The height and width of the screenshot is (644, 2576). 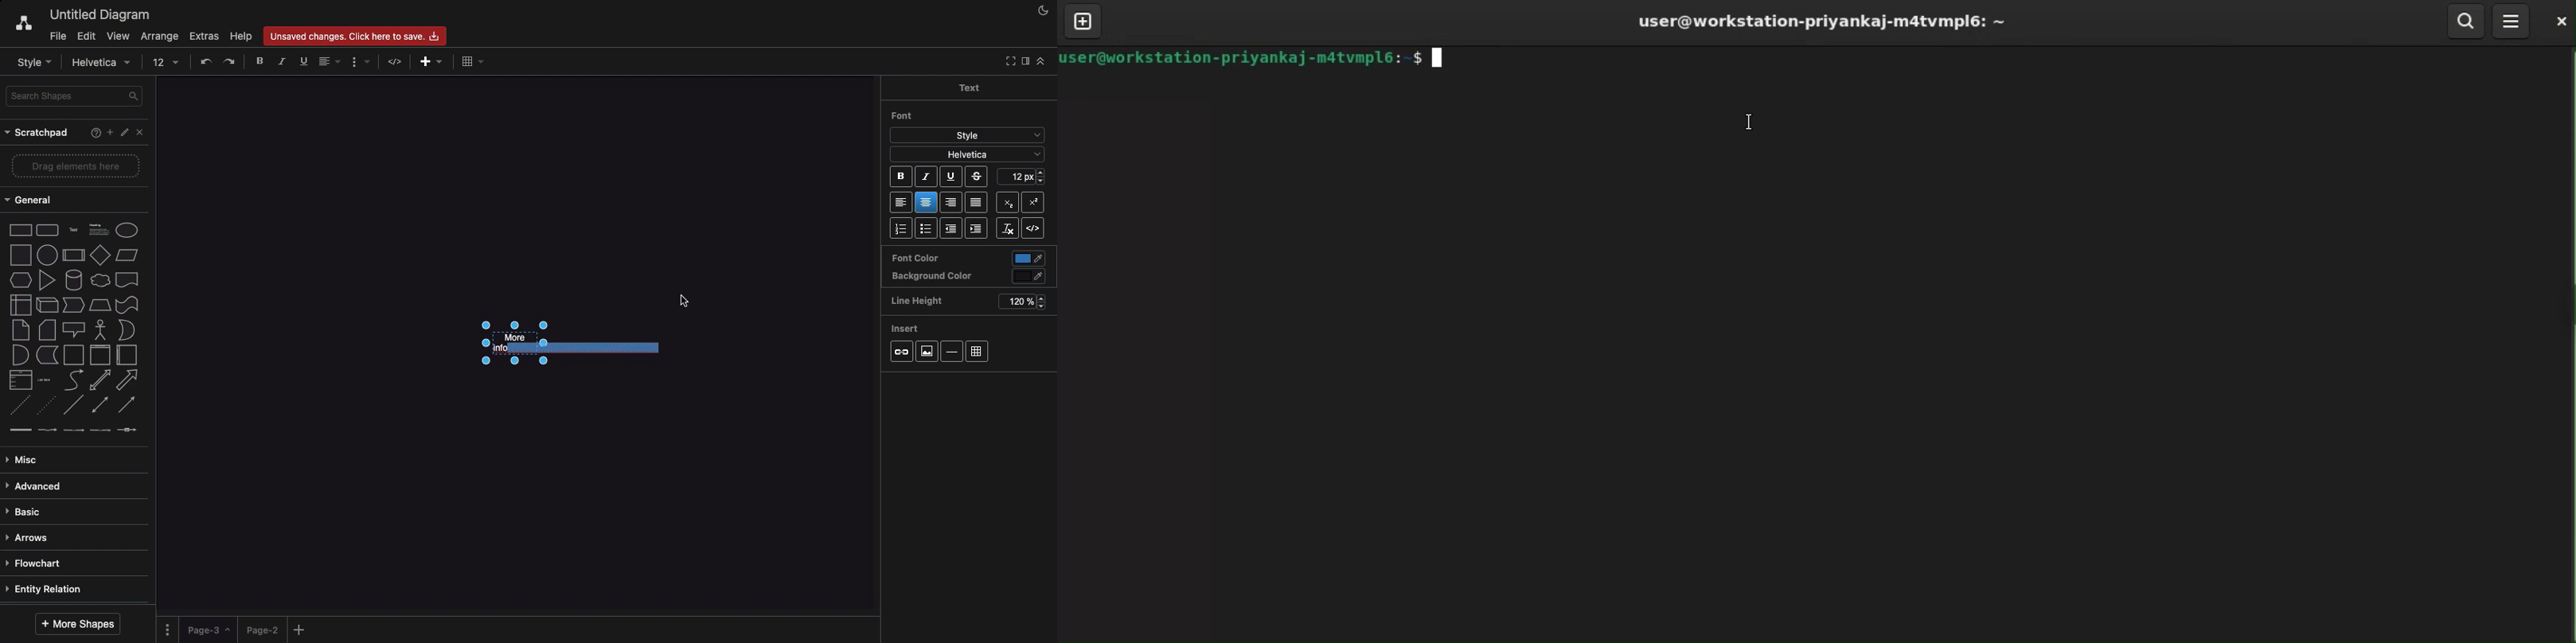 What do you see at coordinates (99, 380) in the screenshot?
I see `bidirectional arrow` at bounding box center [99, 380].